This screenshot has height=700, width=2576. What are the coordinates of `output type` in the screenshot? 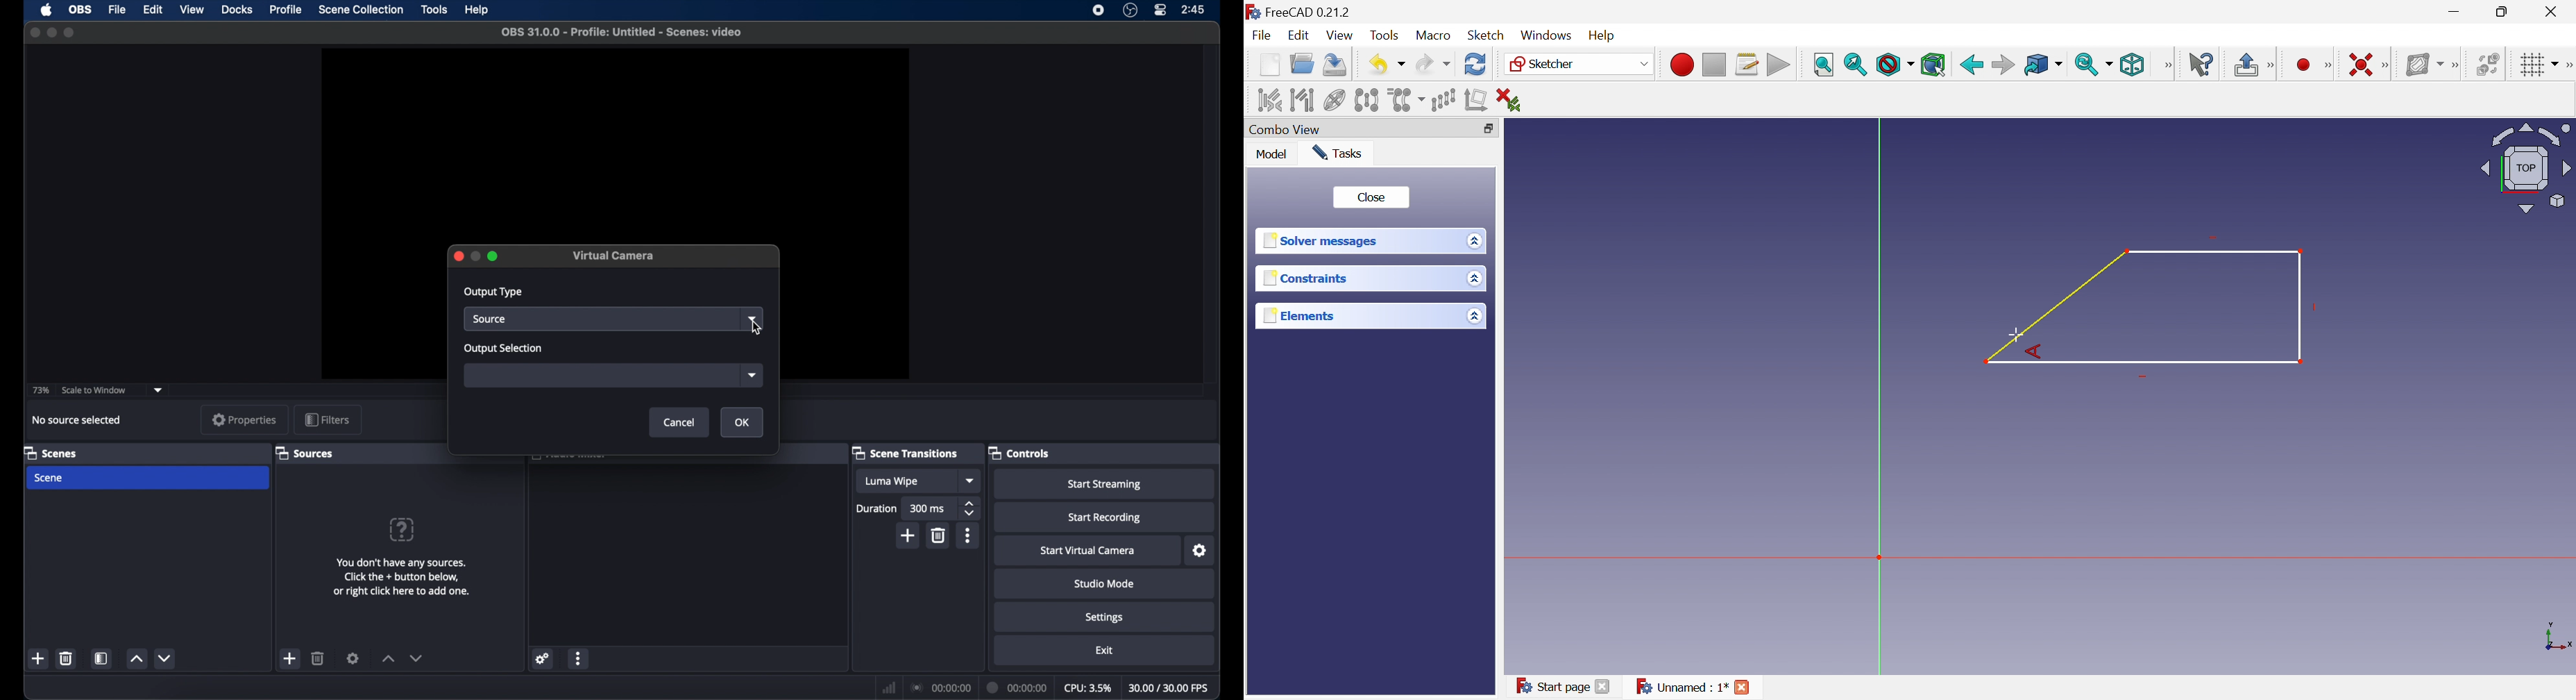 It's located at (494, 292).